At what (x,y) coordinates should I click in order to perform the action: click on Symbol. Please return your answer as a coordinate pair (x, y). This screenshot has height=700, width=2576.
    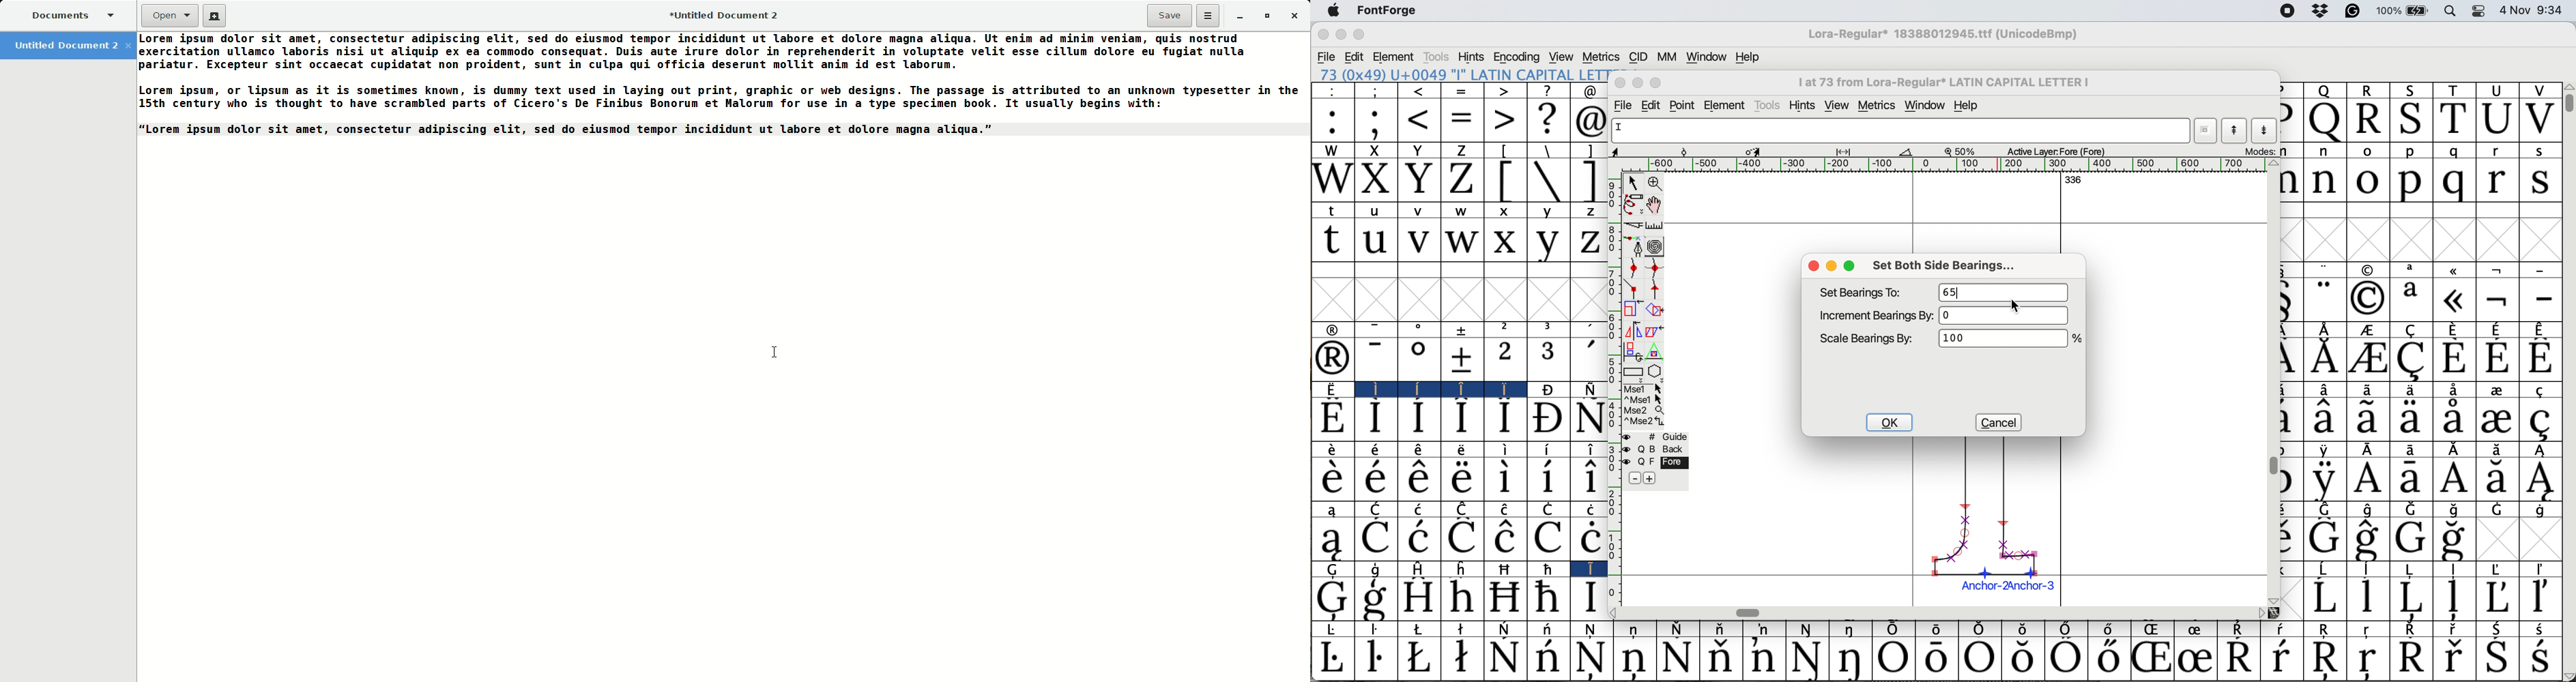
    Looking at the image, I should click on (2413, 419).